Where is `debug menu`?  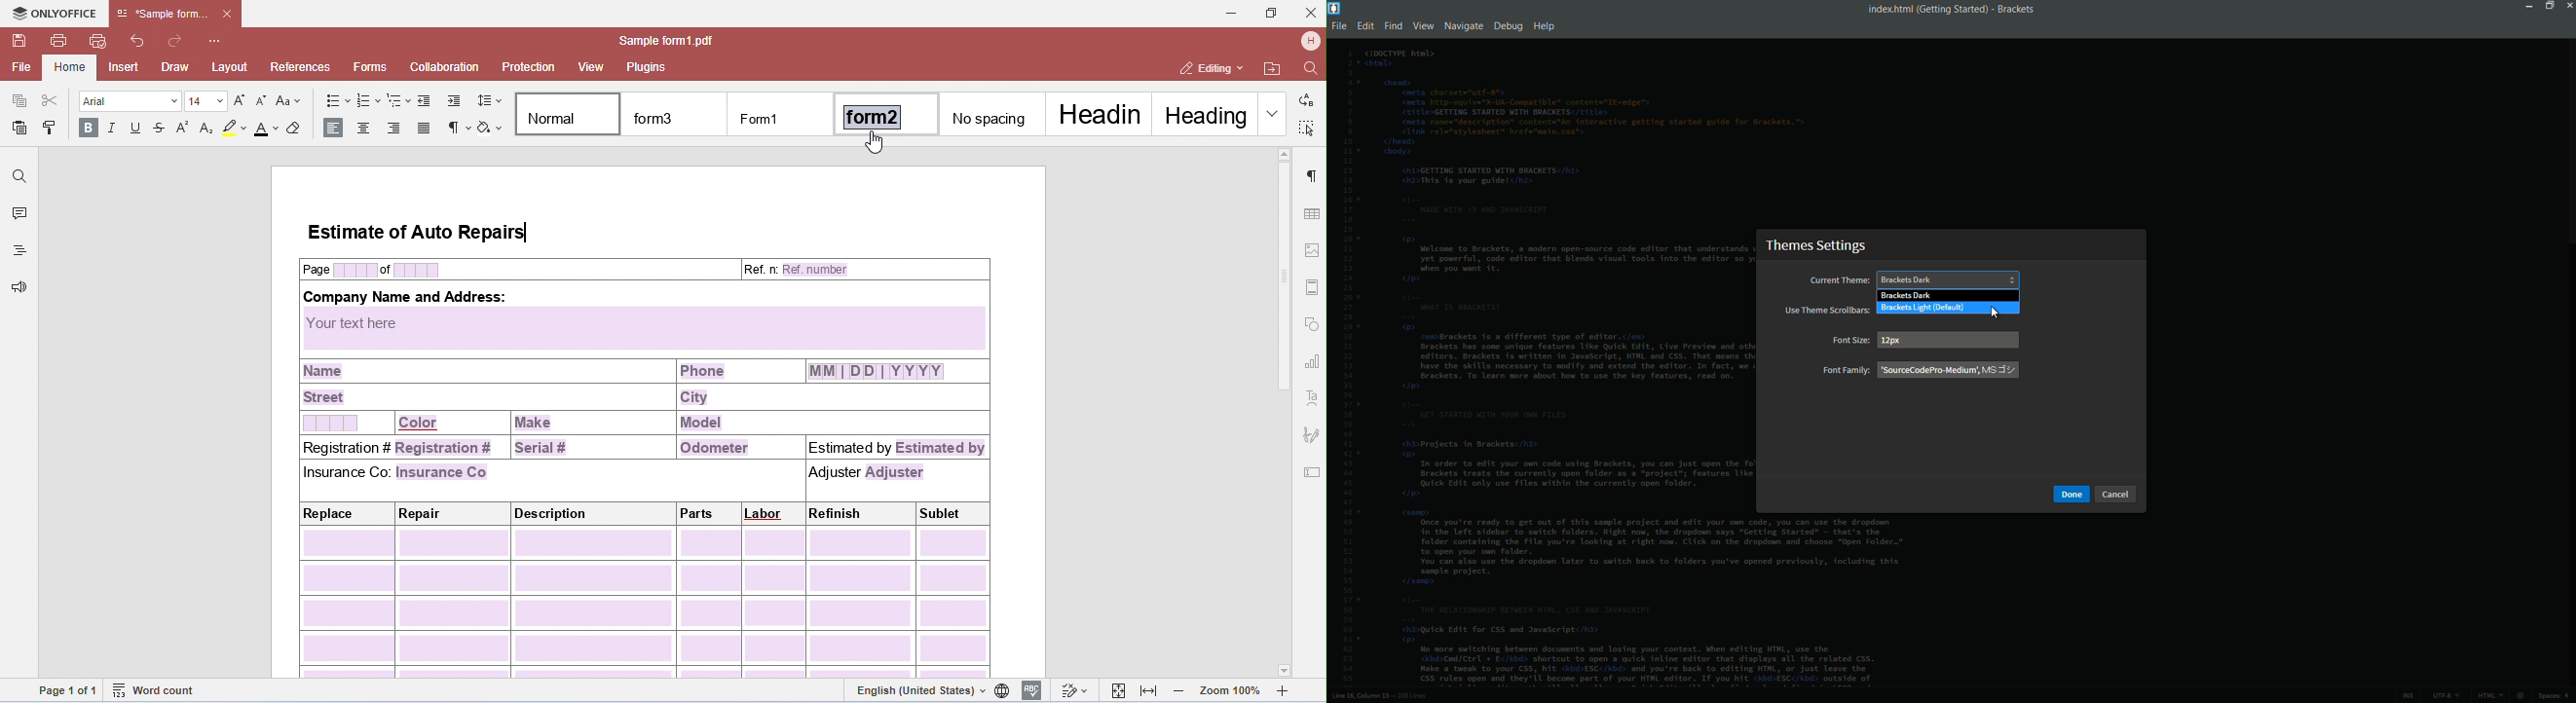
debug menu is located at coordinates (1507, 27).